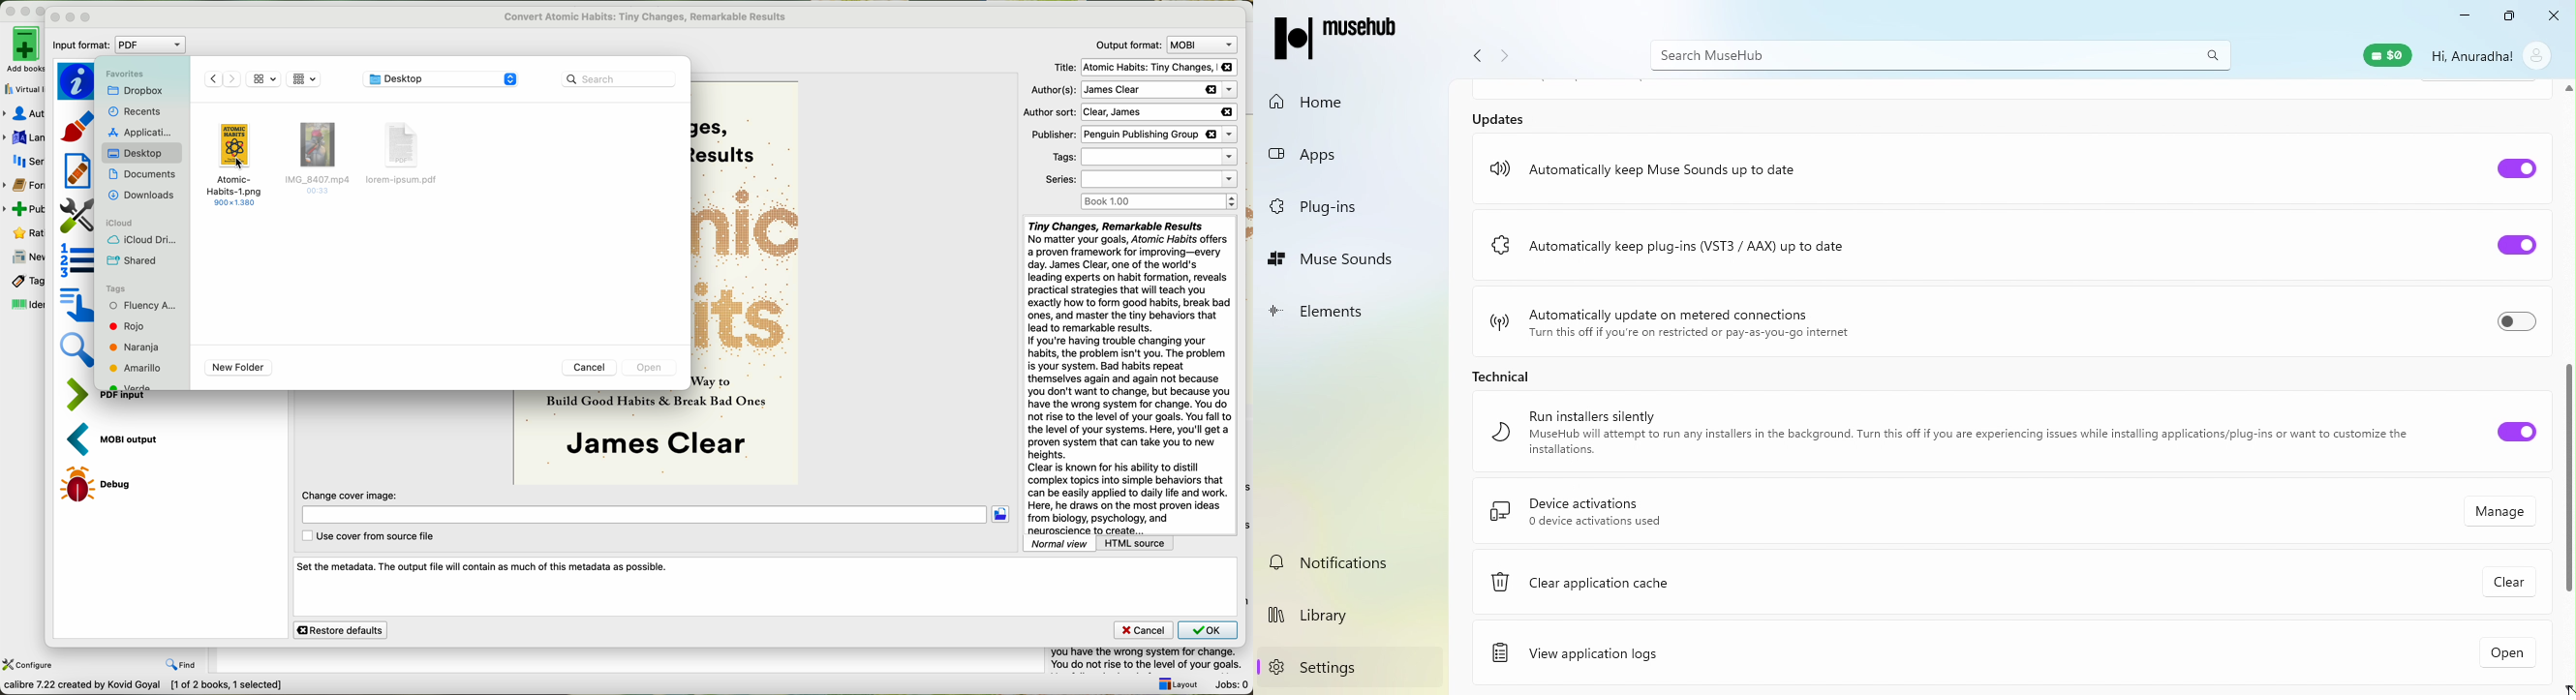 The height and width of the screenshot is (700, 2576). What do you see at coordinates (140, 385) in the screenshot?
I see `green tag` at bounding box center [140, 385].